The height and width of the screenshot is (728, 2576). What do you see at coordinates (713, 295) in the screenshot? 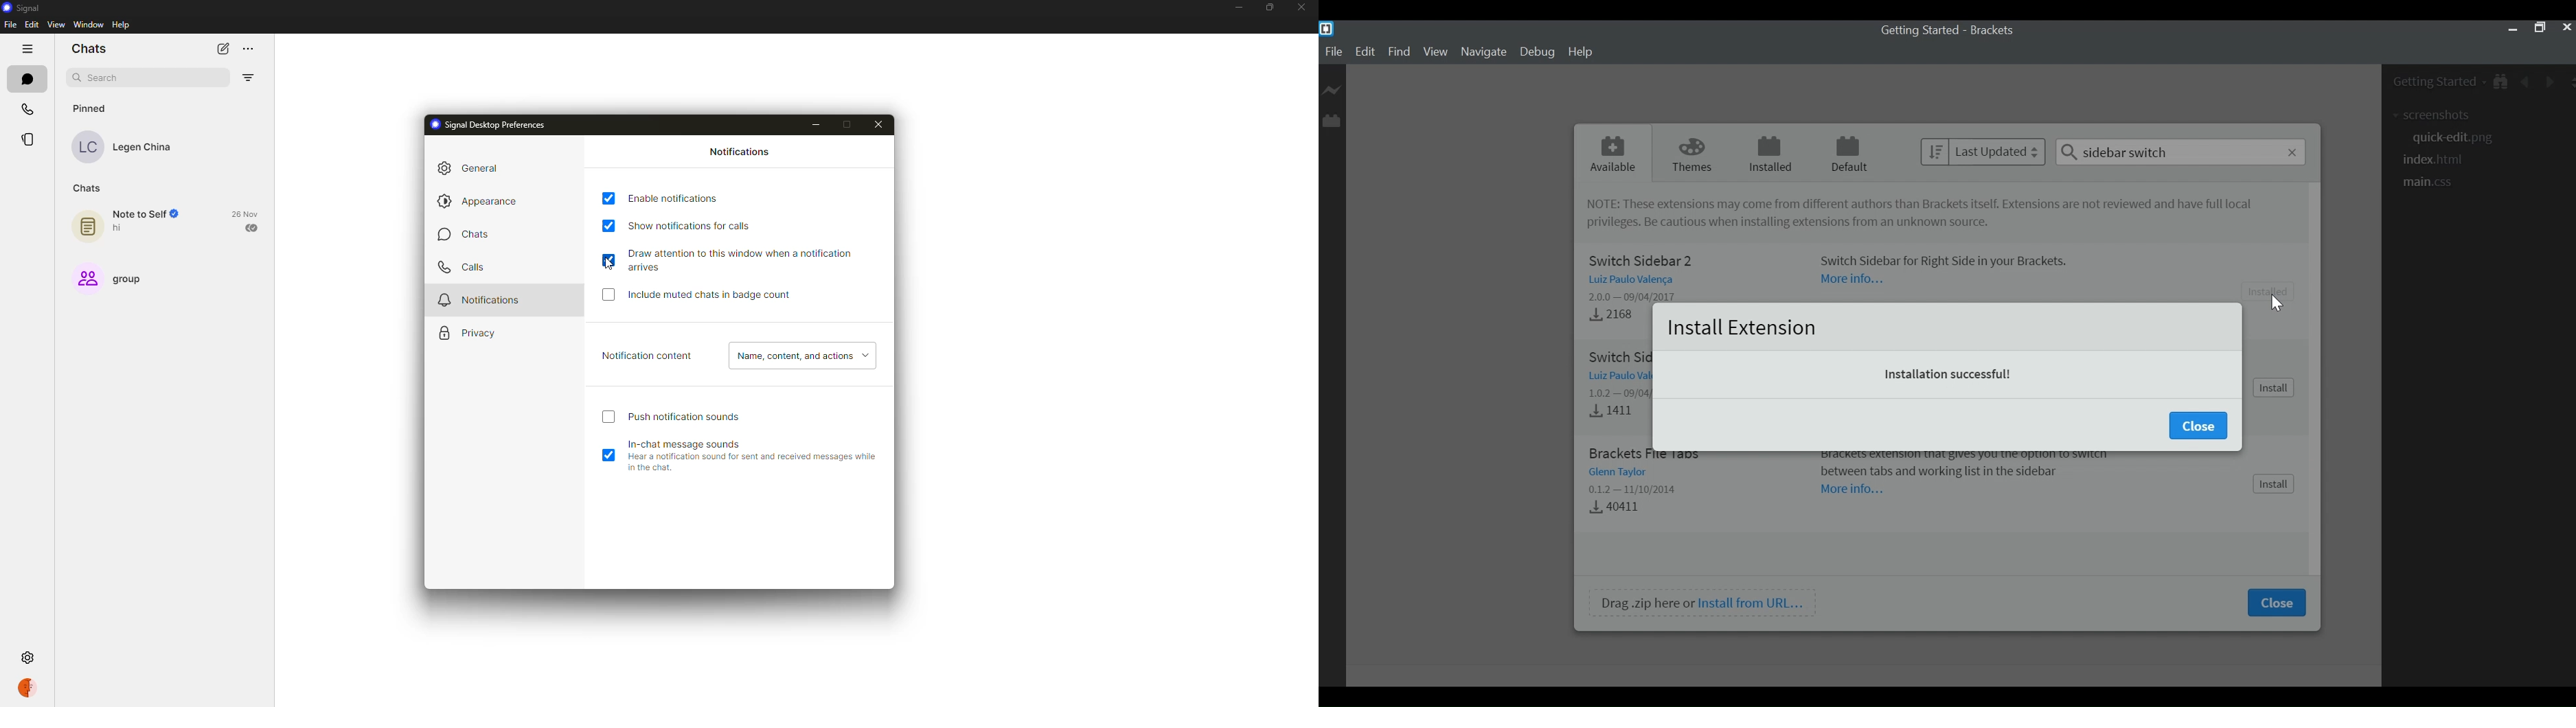
I see `include muted chats in badge count` at bounding box center [713, 295].